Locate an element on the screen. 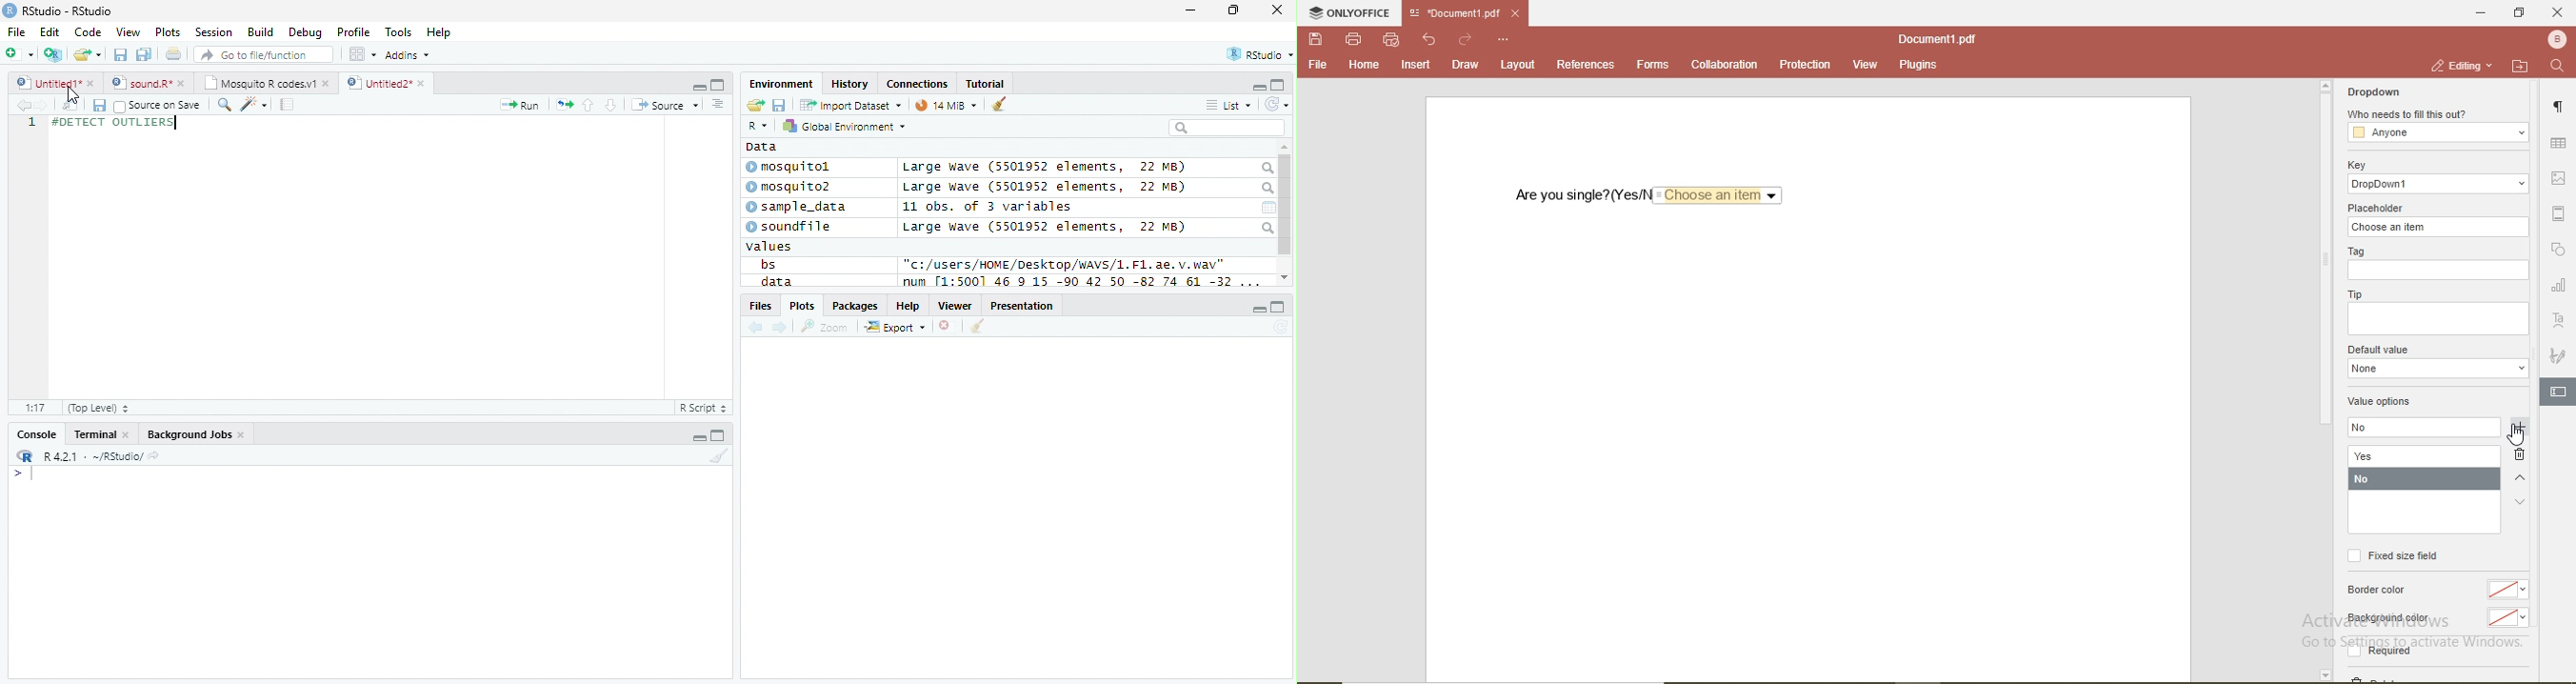 This screenshot has width=2576, height=700. scroll down is located at coordinates (1285, 277).